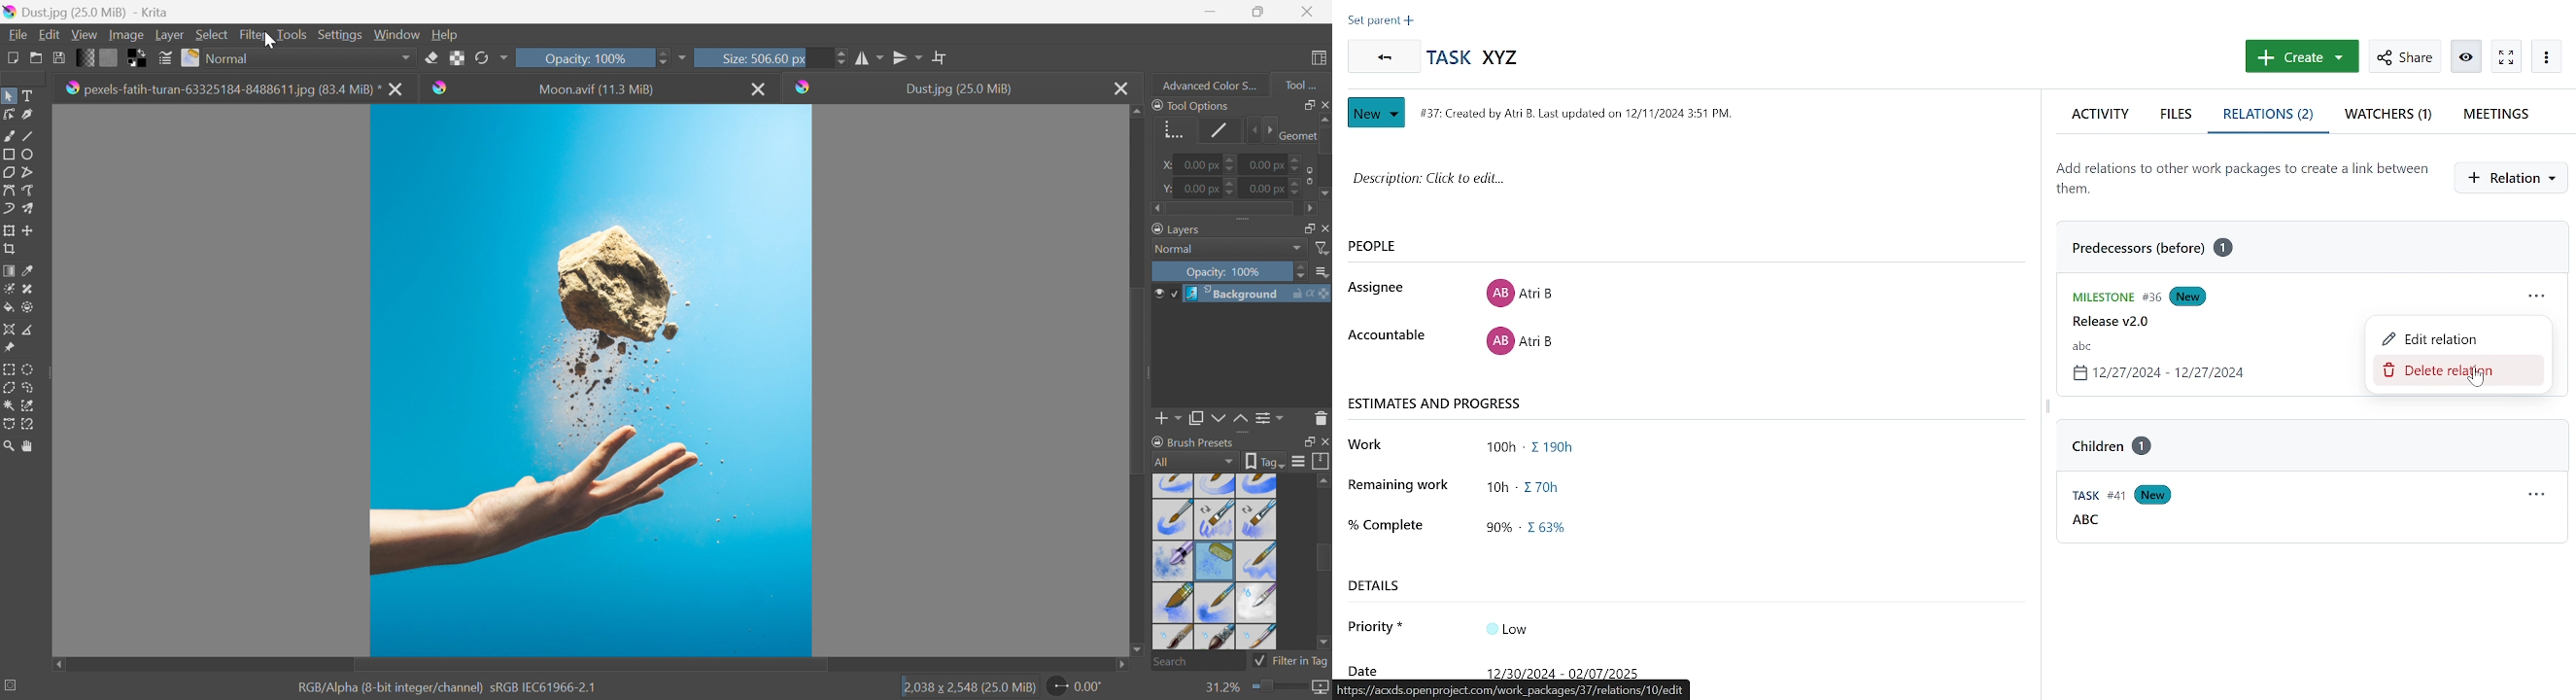 The width and height of the screenshot is (2576, 700). Describe the element at coordinates (1220, 130) in the screenshot. I see `Stroke` at that location.